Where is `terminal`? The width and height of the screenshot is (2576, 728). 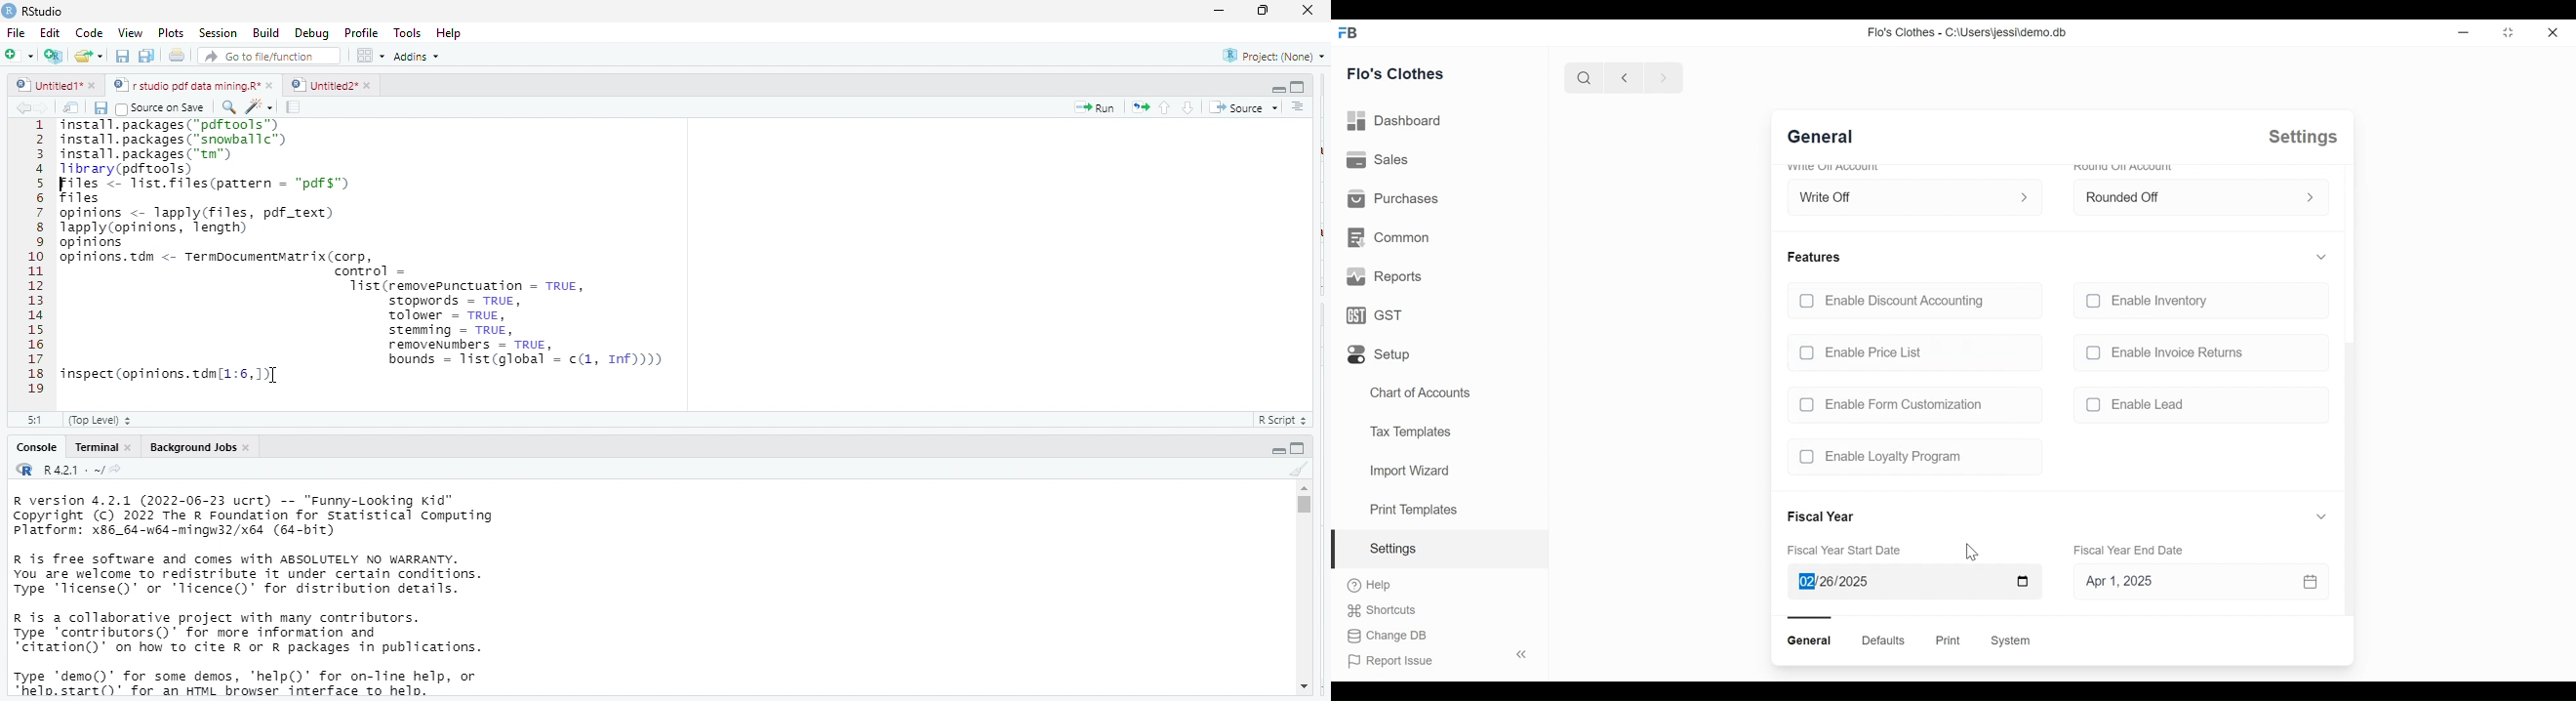
terminal is located at coordinates (95, 447).